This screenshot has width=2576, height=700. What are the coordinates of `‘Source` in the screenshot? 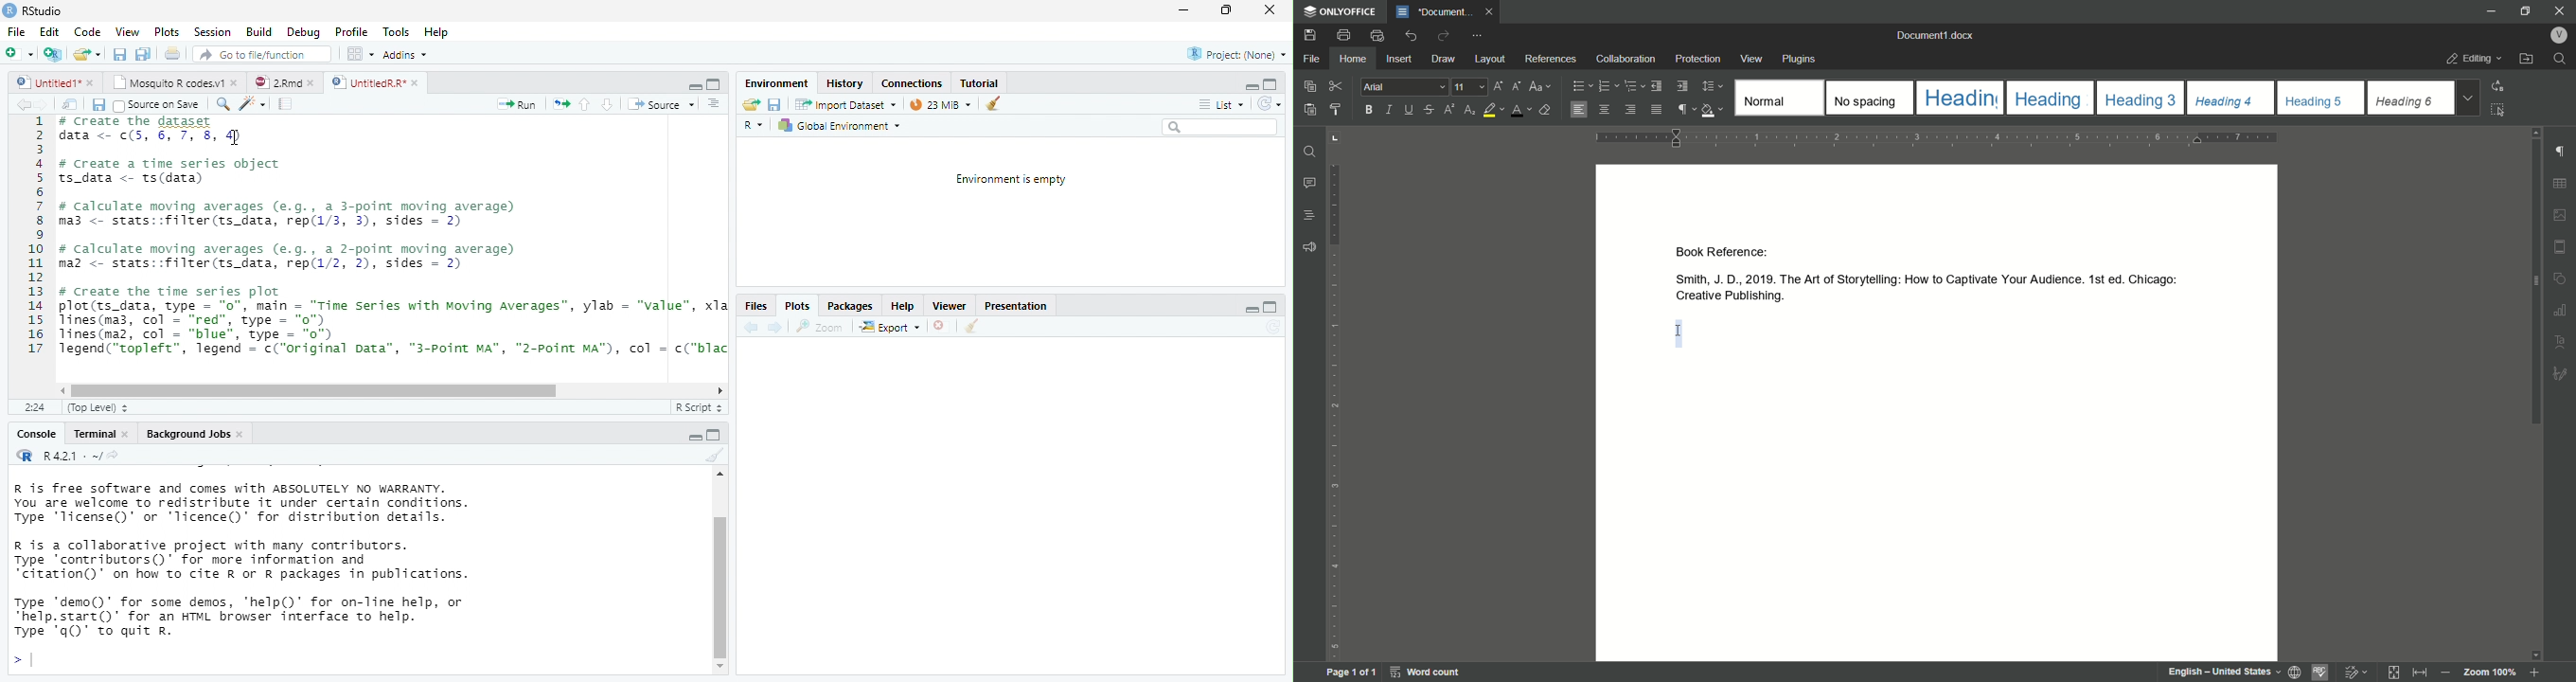 It's located at (663, 104).